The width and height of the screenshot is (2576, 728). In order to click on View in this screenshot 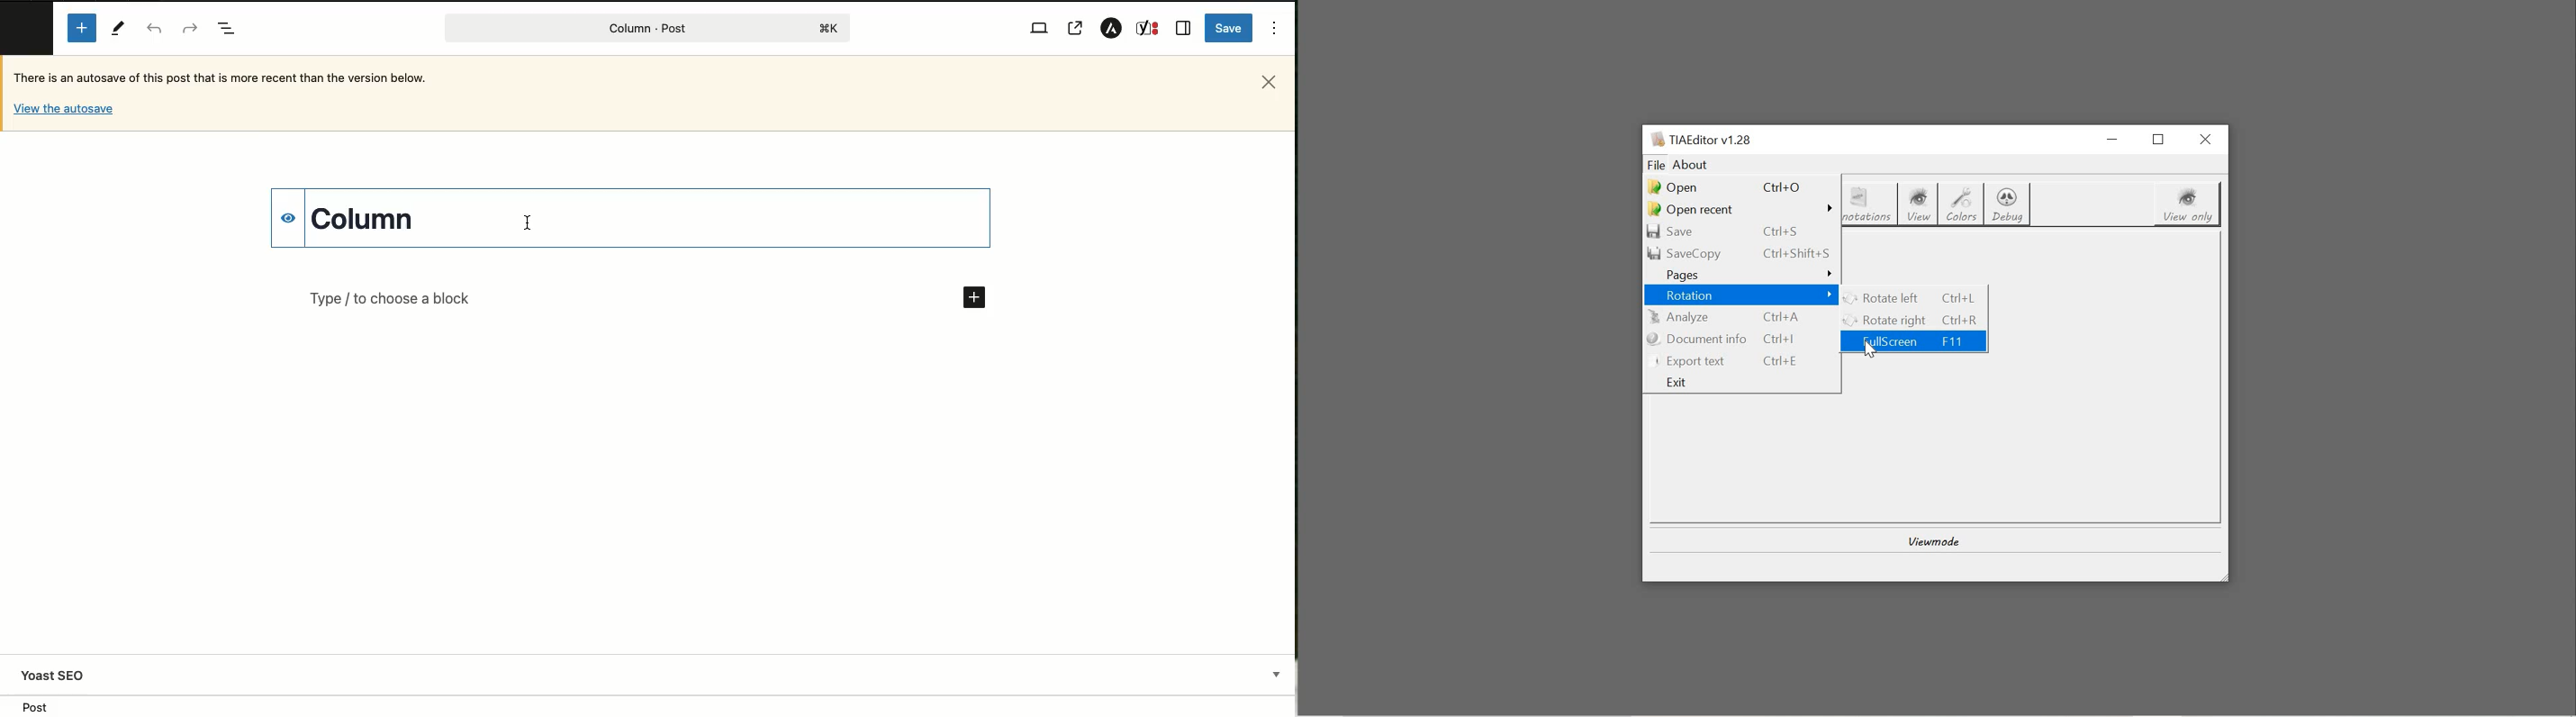, I will do `click(1040, 26)`.